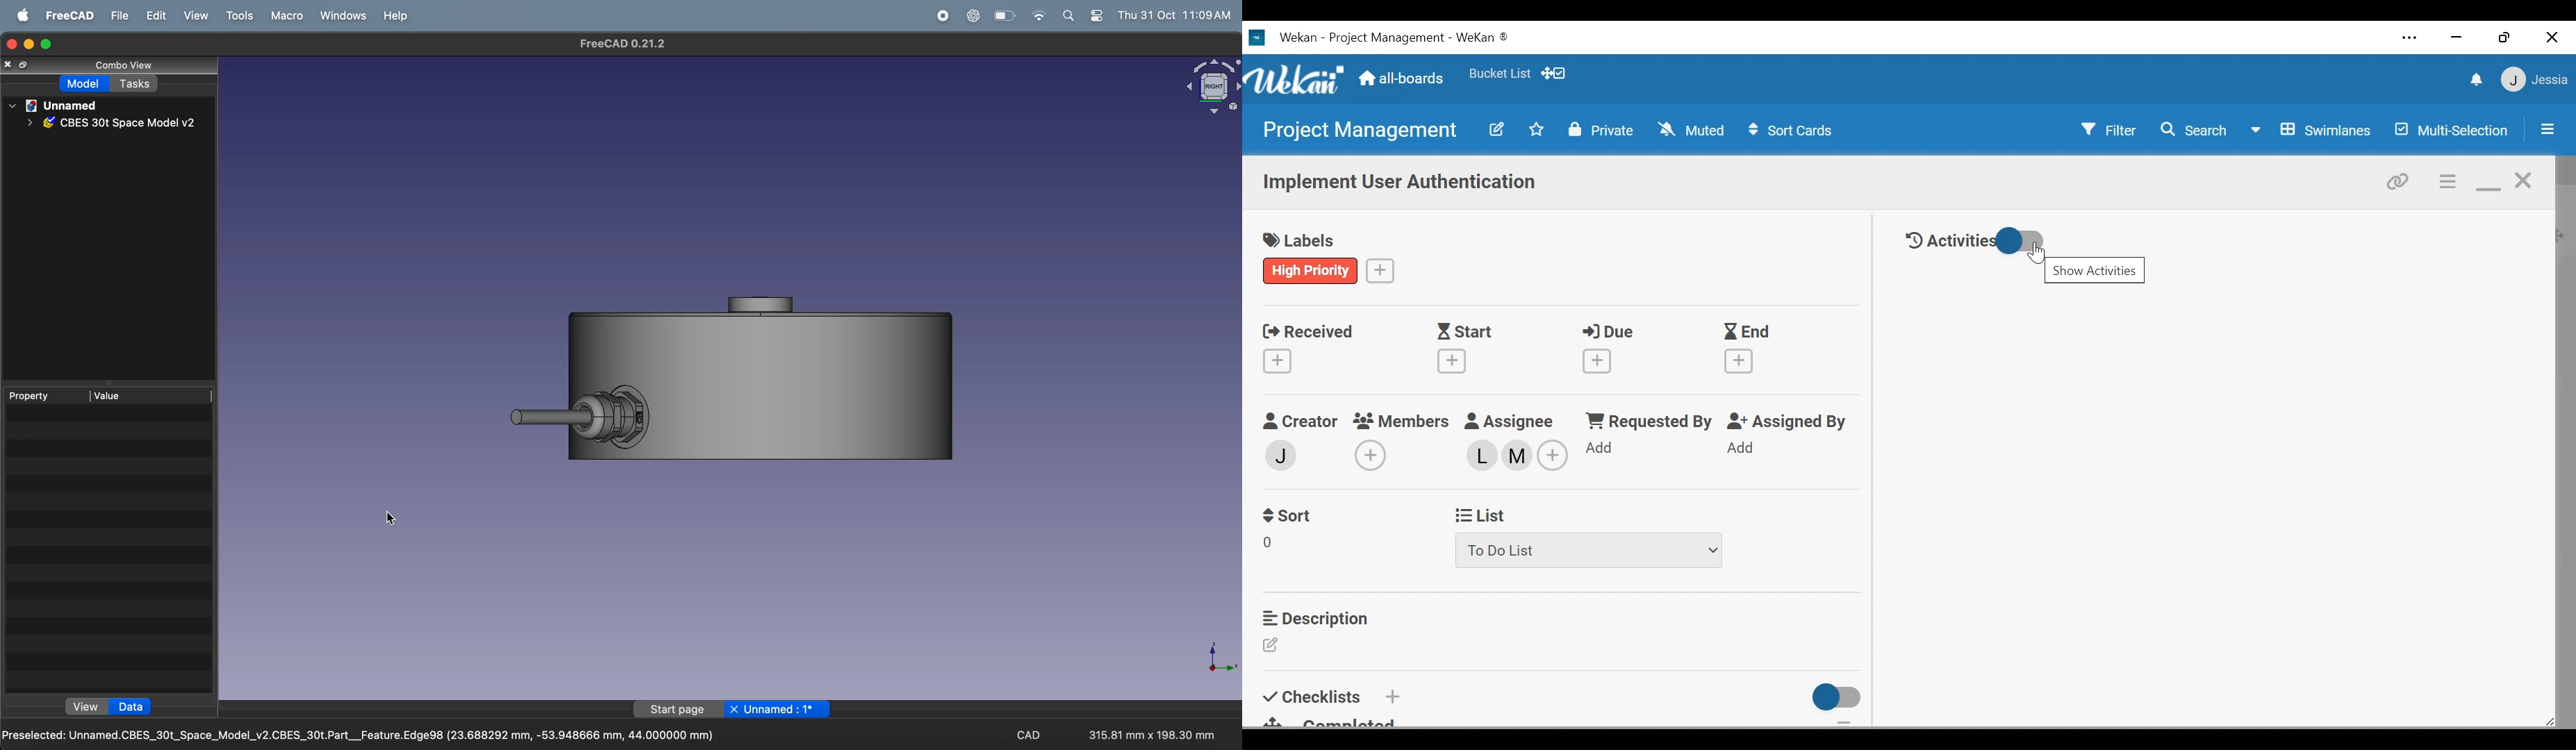 The image size is (2576, 756). What do you see at coordinates (940, 16) in the screenshot?
I see `record` at bounding box center [940, 16].